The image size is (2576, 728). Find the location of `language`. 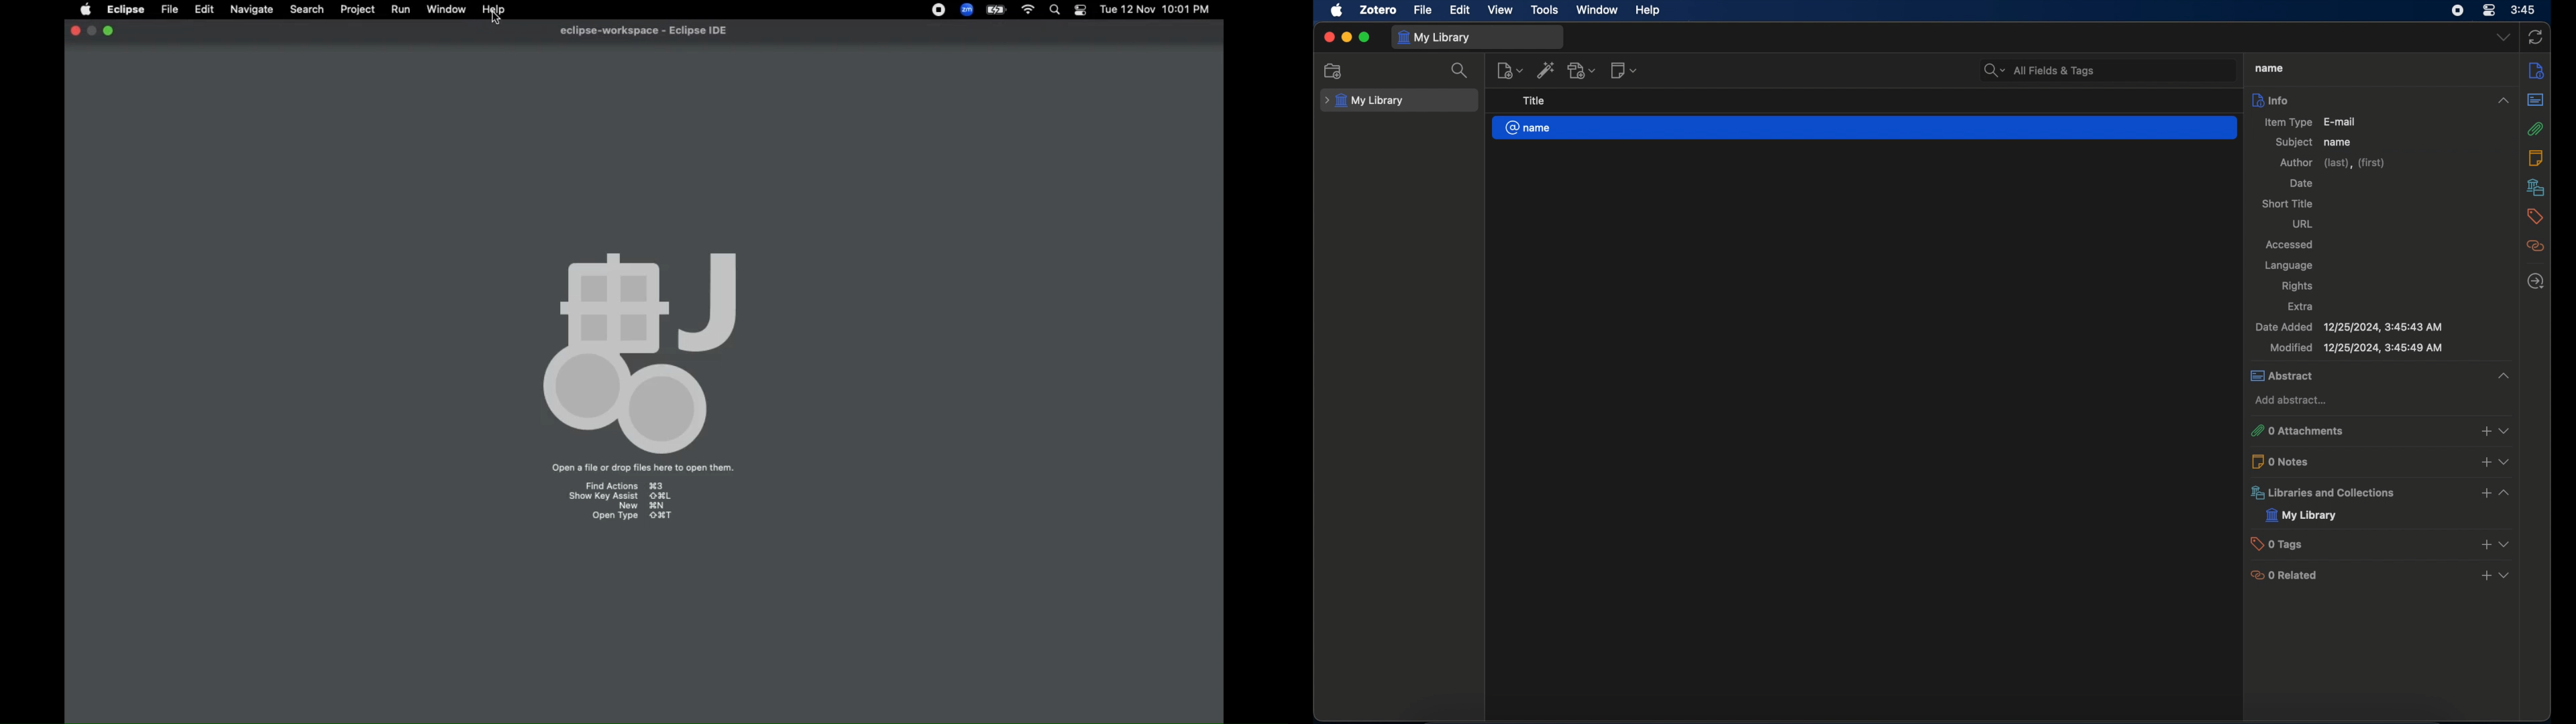

language is located at coordinates (2288, 265).